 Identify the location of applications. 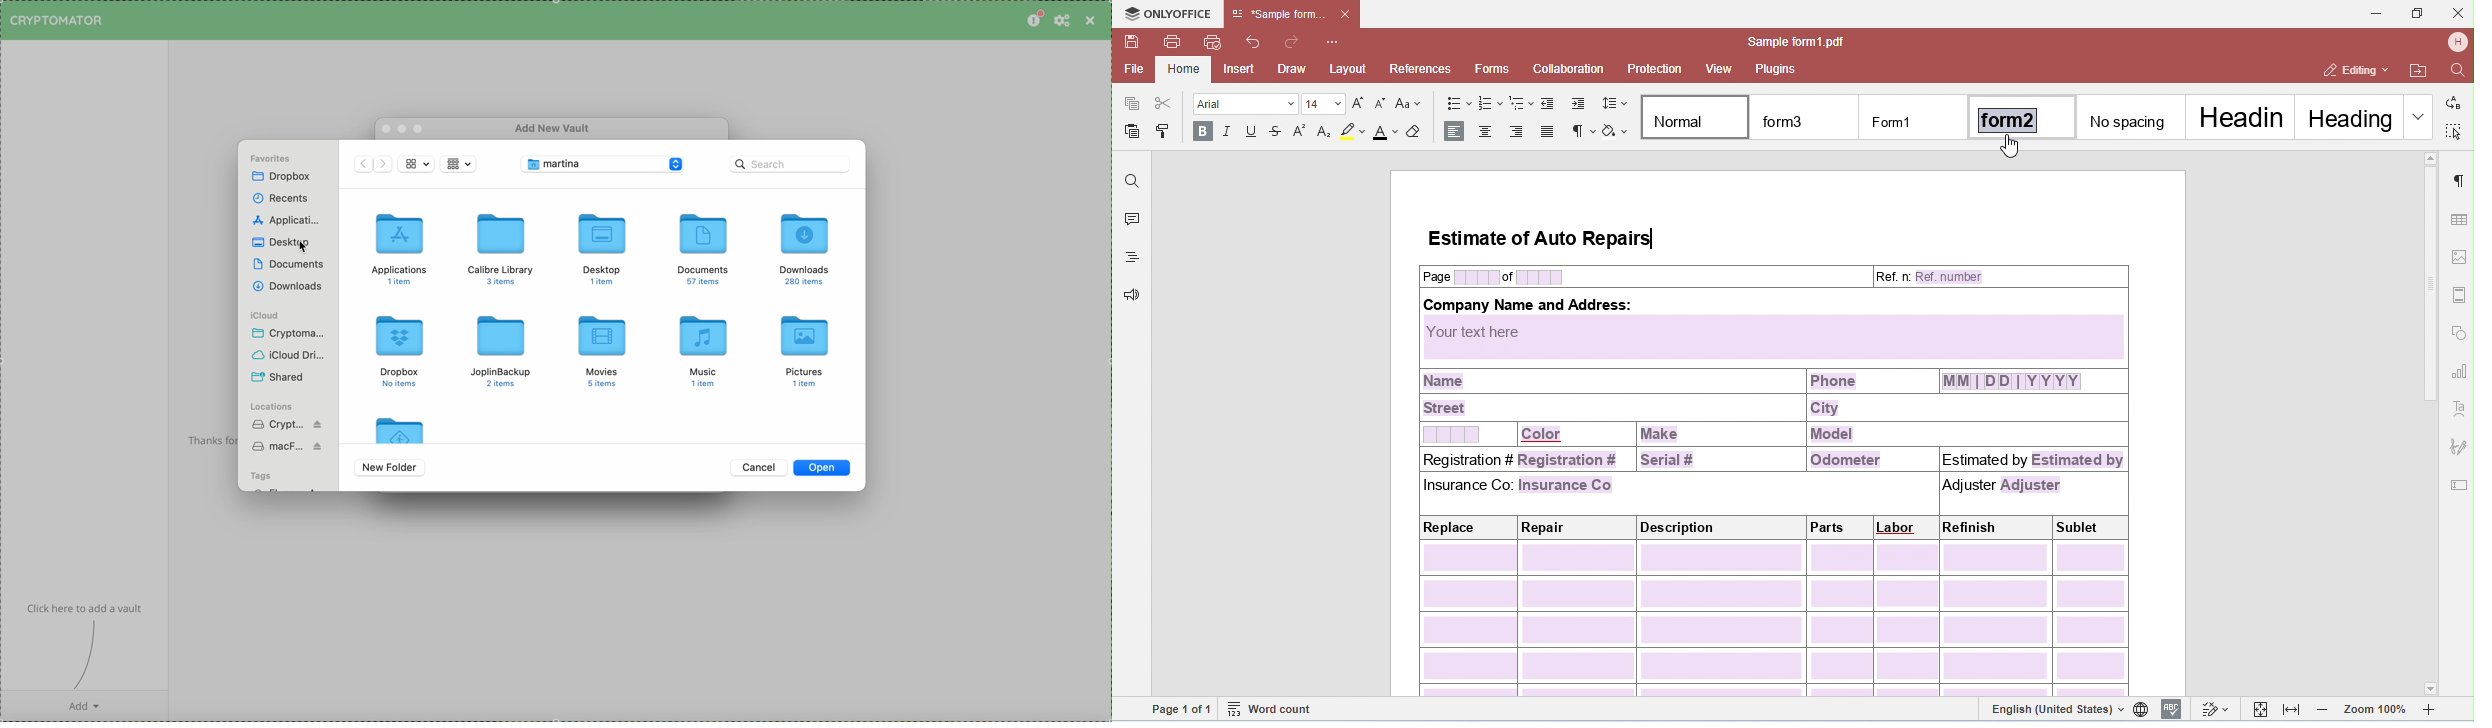
(287, 220).